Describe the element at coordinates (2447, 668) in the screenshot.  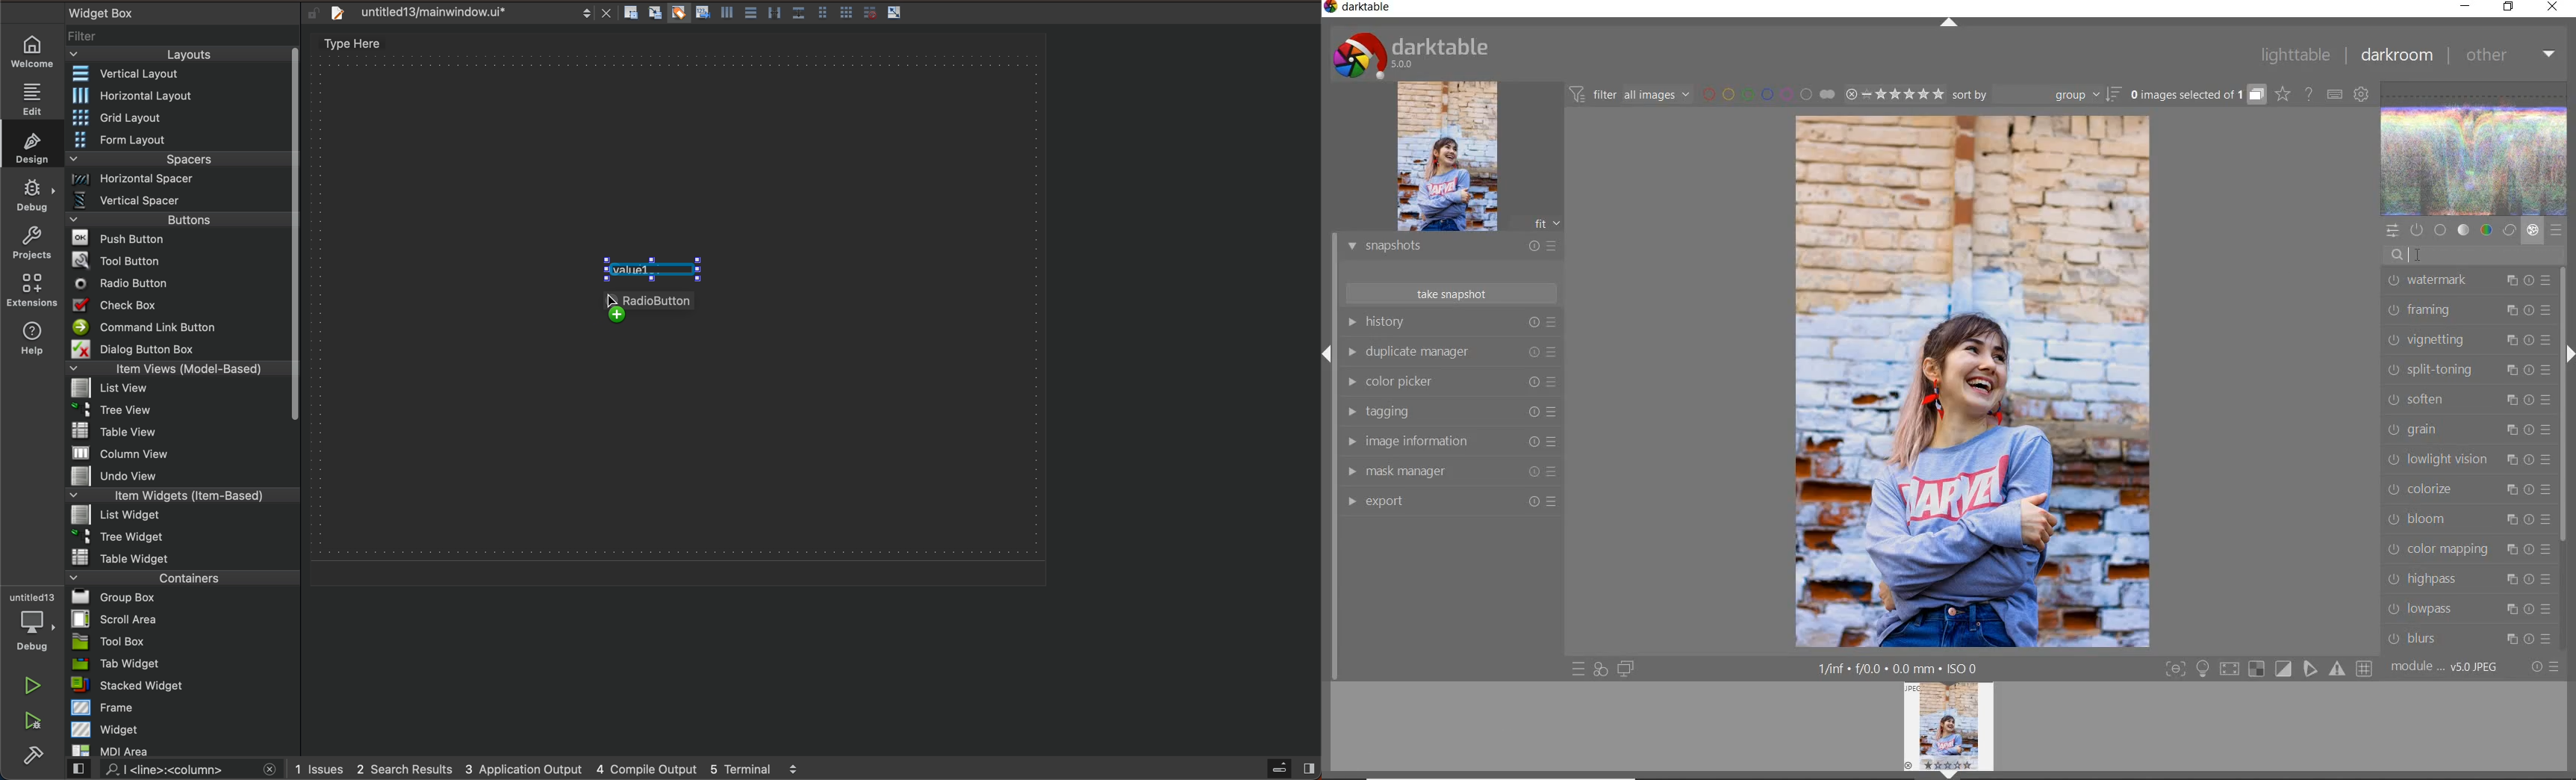
I see `module..v50JPEG` at that location.